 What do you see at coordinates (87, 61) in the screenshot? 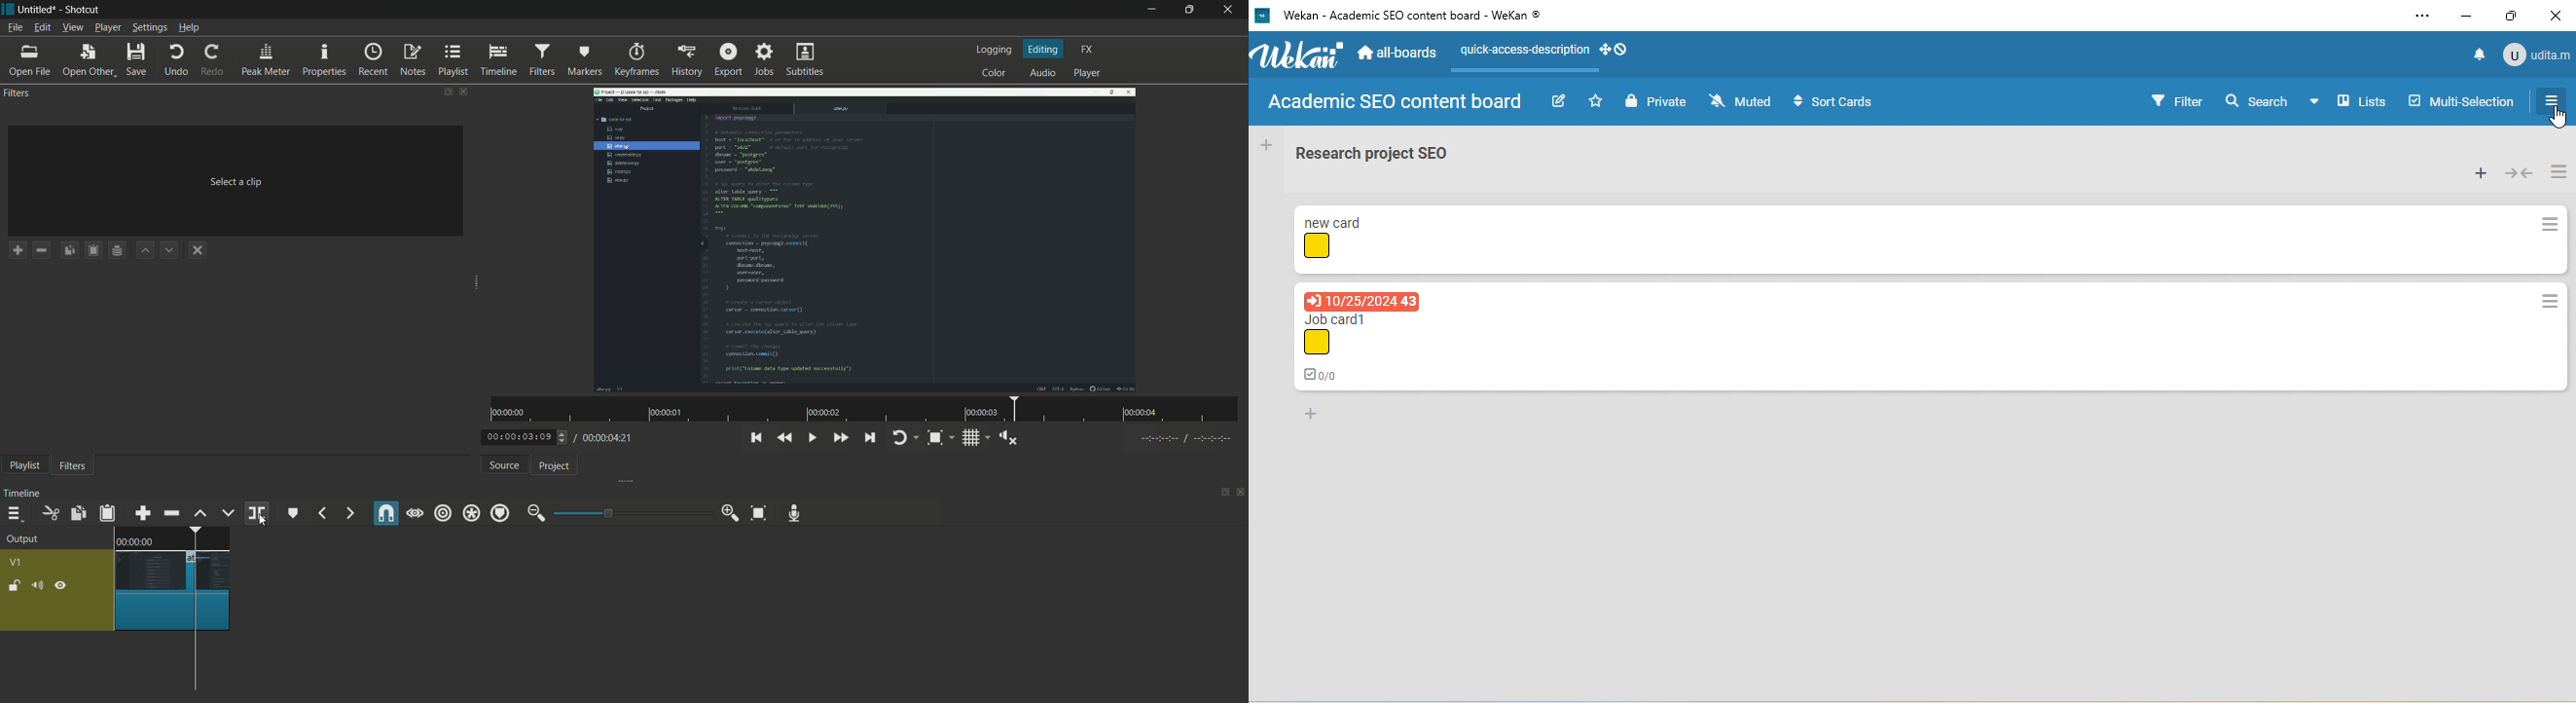
I see `open other` at bounding box center [87, 61].